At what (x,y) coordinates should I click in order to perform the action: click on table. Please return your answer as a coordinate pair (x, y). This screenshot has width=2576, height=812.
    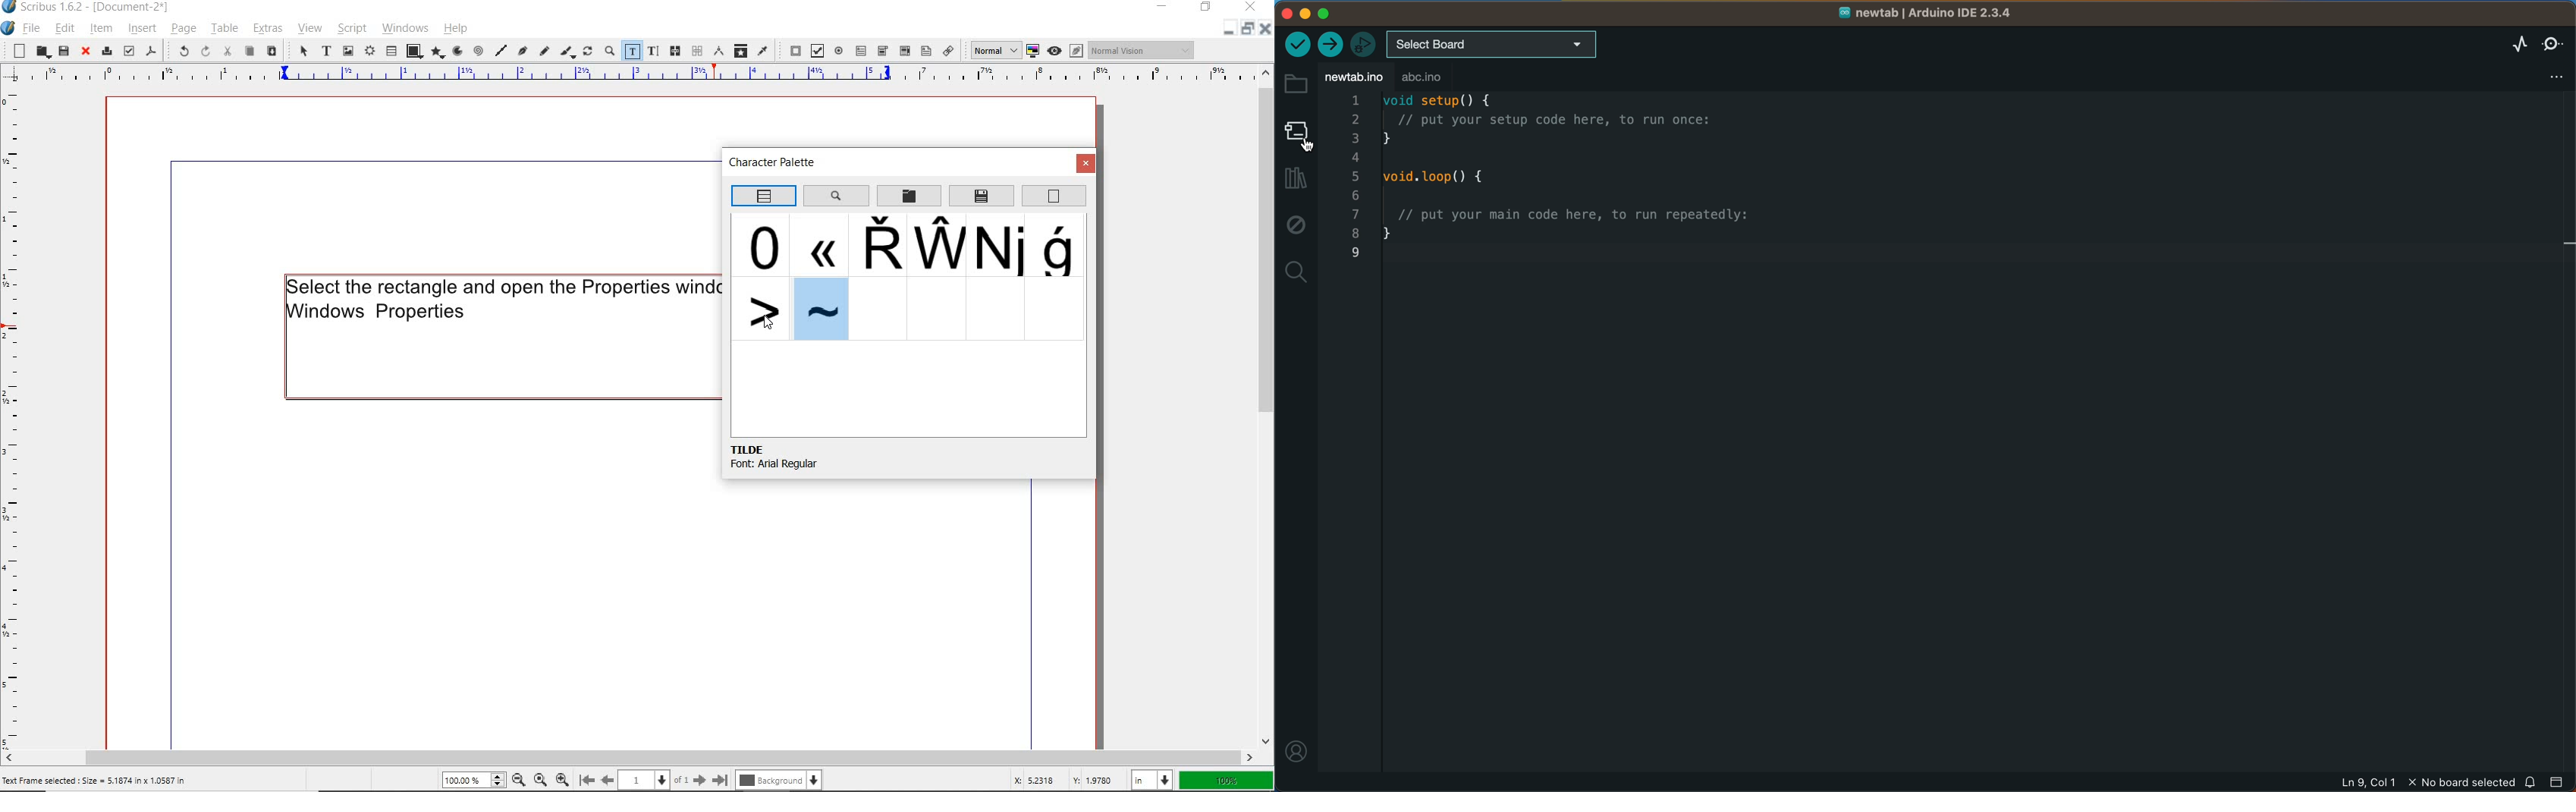
    Looking at the image, I should click on (224, 29).